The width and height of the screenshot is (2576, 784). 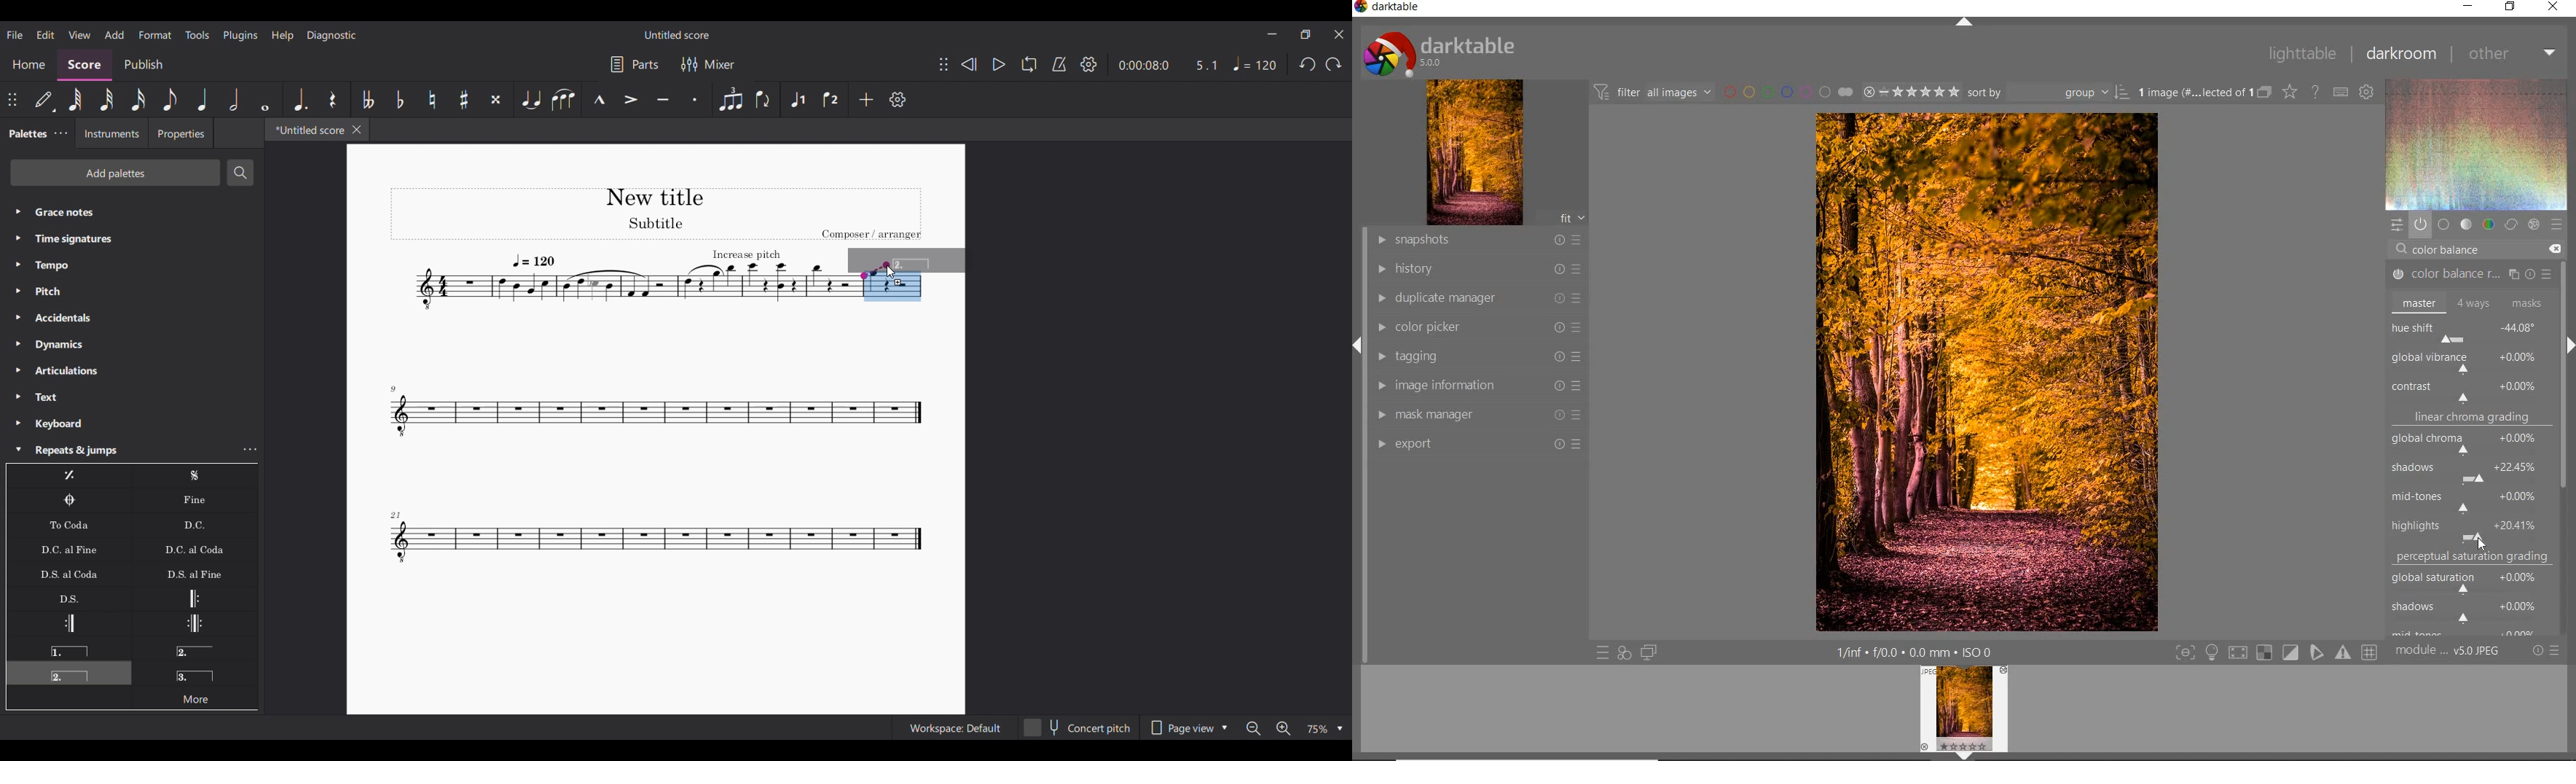 What do you see at coordinates (132, 345) in the screenshot?
I see `Dynamics` at bounding box center [132, 345].